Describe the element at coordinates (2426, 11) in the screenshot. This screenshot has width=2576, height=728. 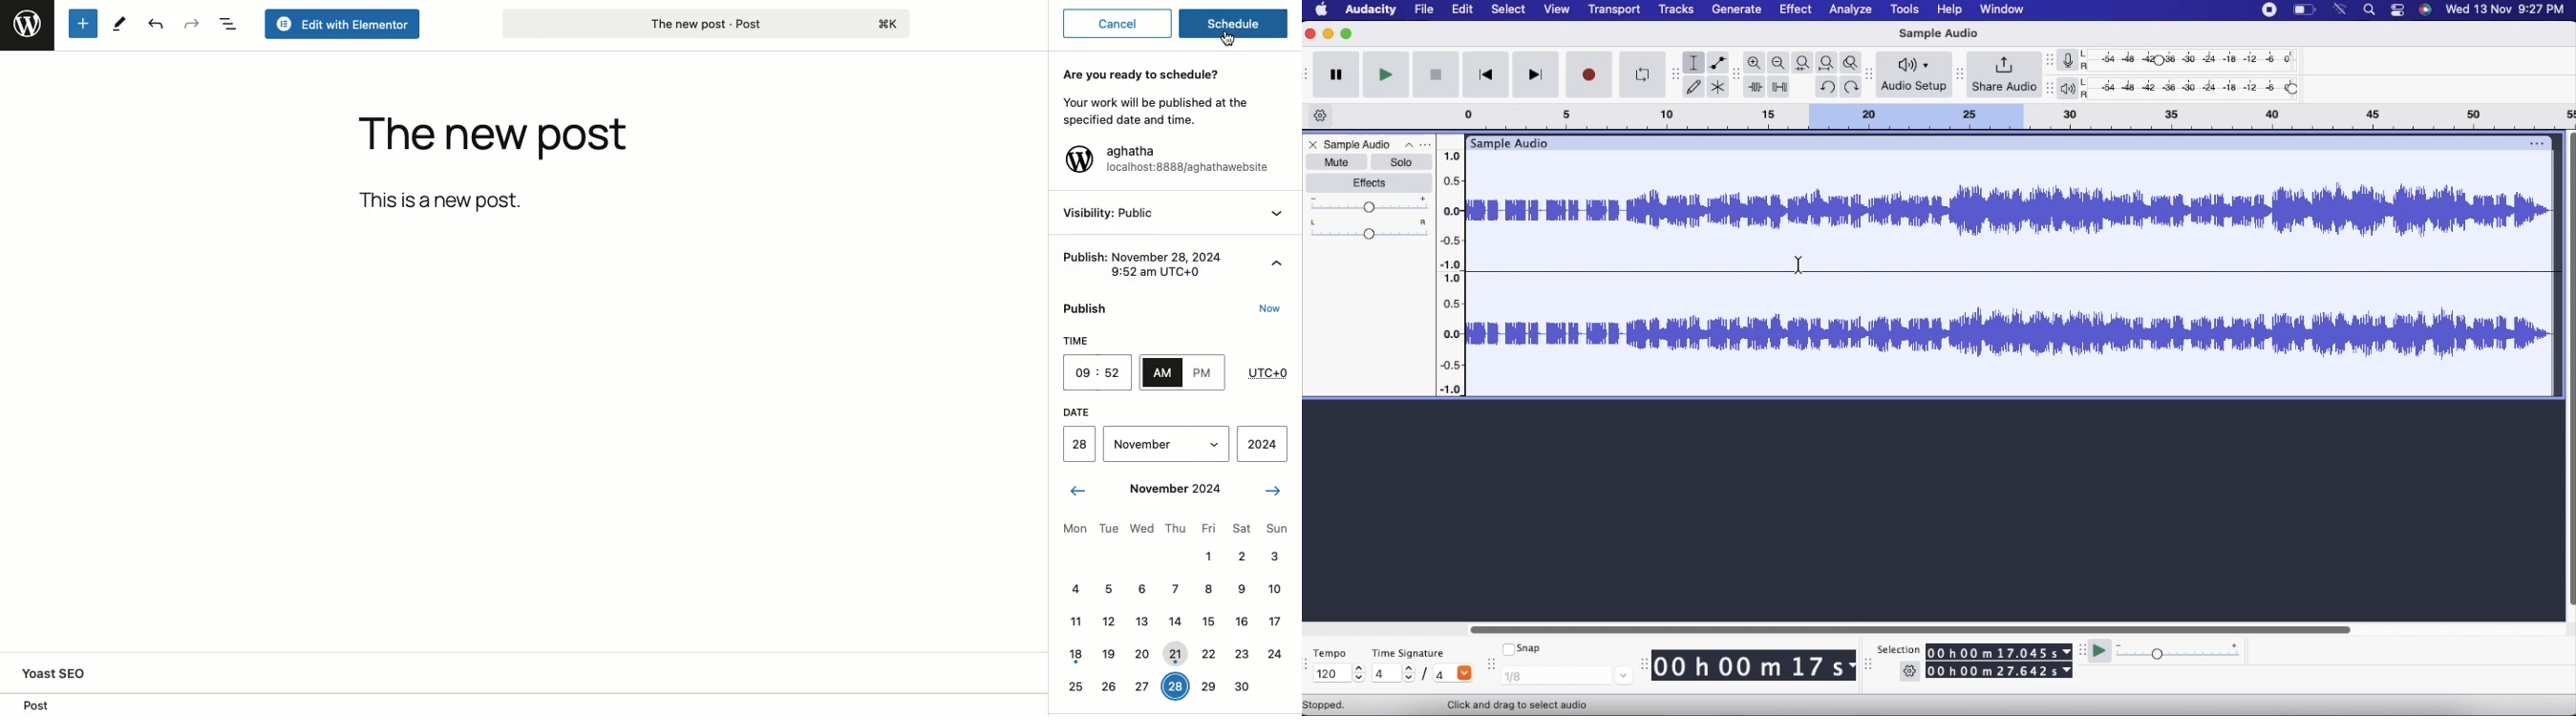
I see `app icon` at that location.